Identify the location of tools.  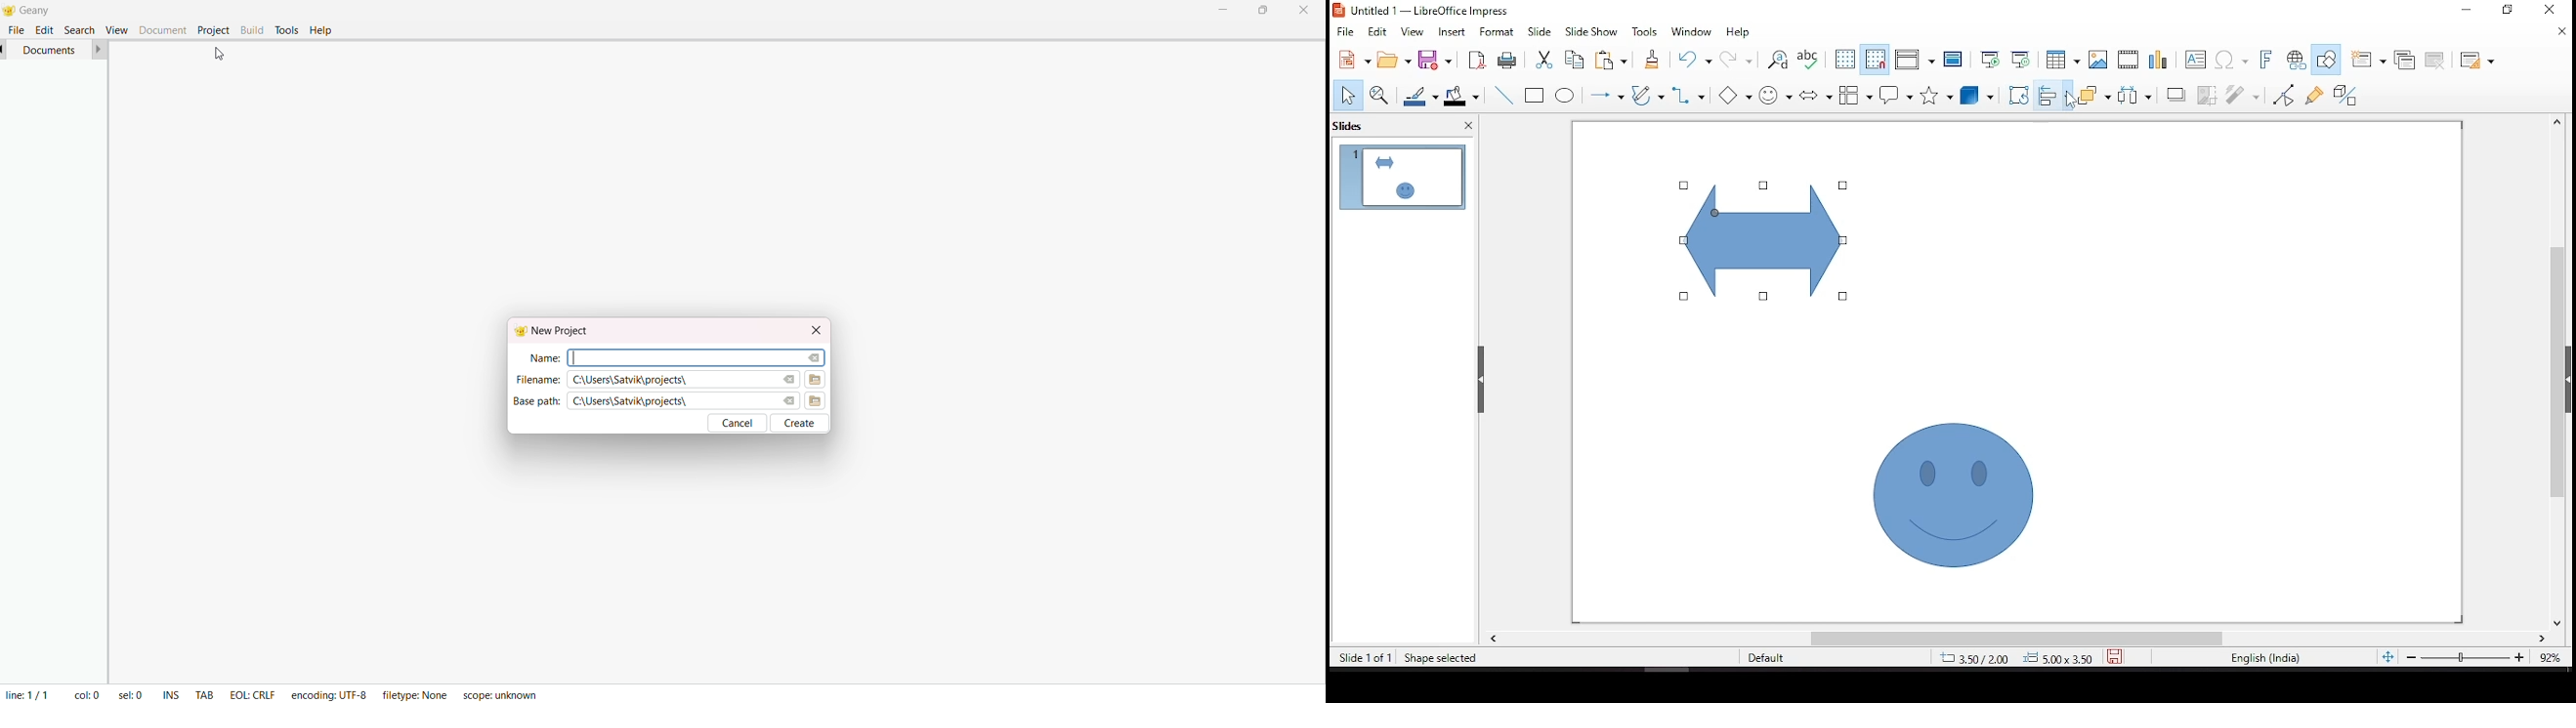
(286, 30).